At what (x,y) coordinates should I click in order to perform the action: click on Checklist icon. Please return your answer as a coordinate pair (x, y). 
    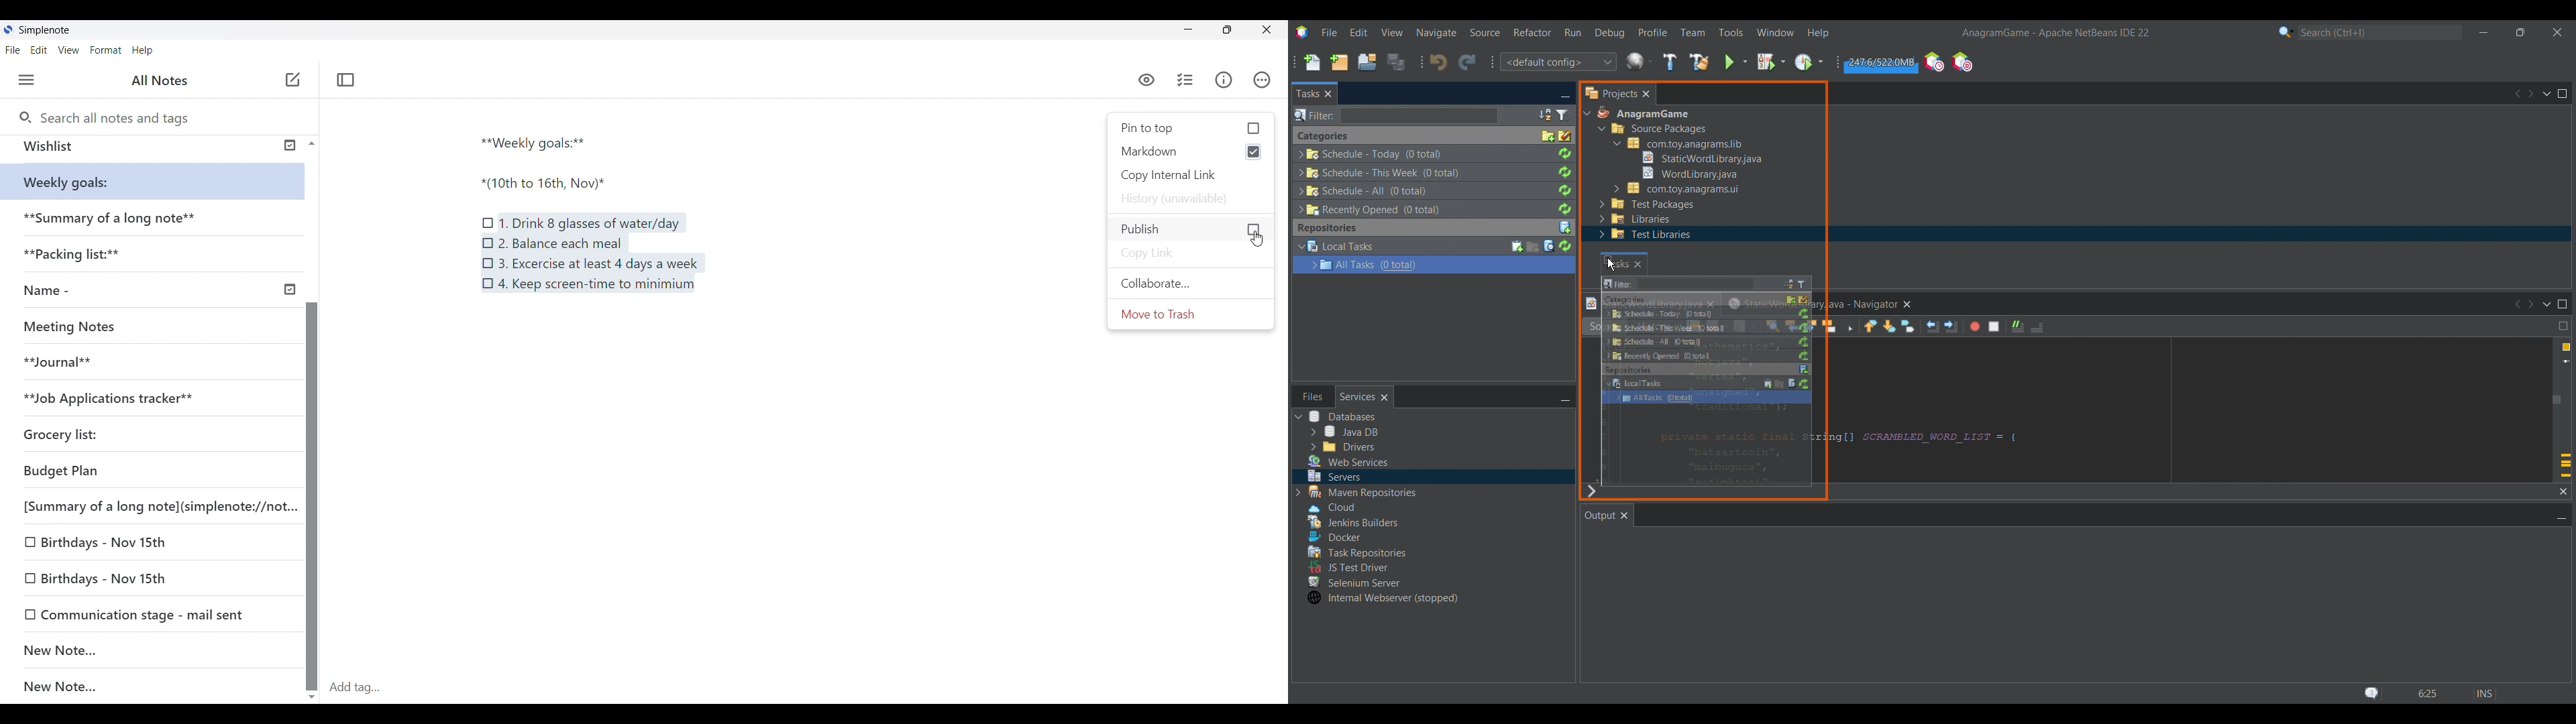
    Looking at the image, I should click on (488, 219).